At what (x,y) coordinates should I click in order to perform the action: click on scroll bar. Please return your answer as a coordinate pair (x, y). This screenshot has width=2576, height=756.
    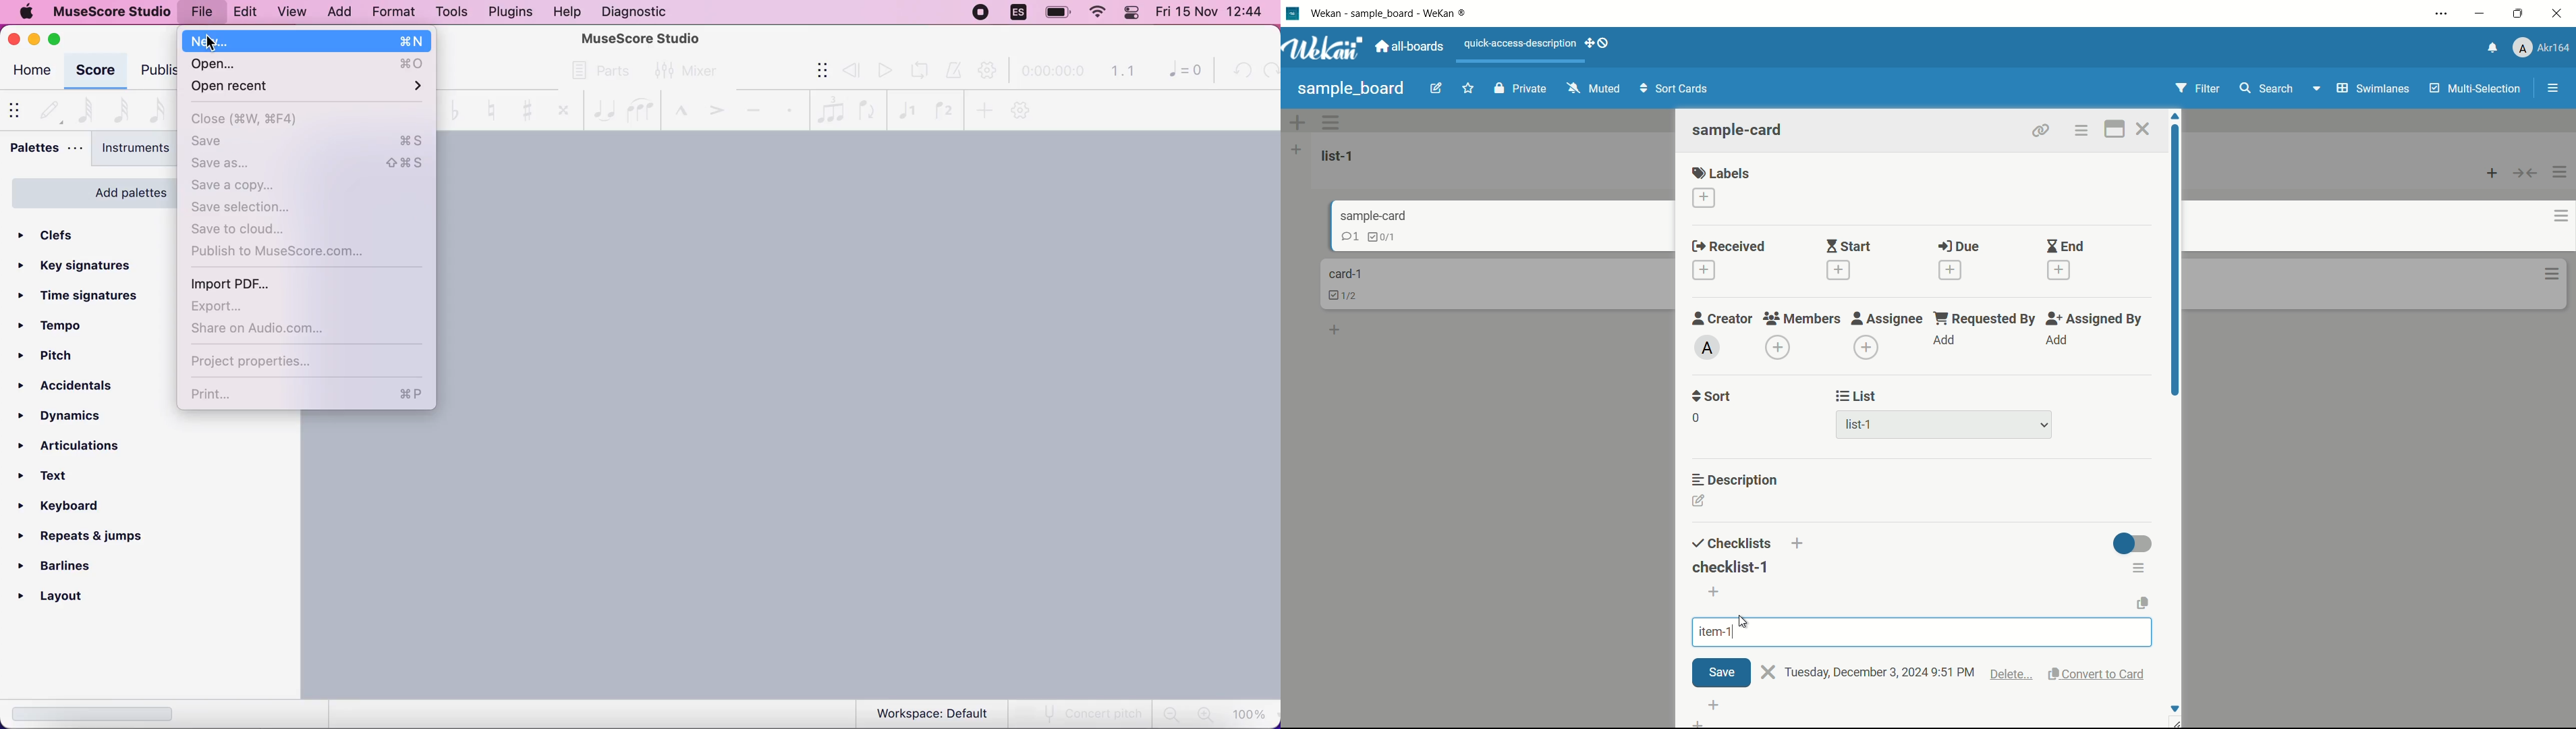
    Looking at the image, I should click on (2177, 269).